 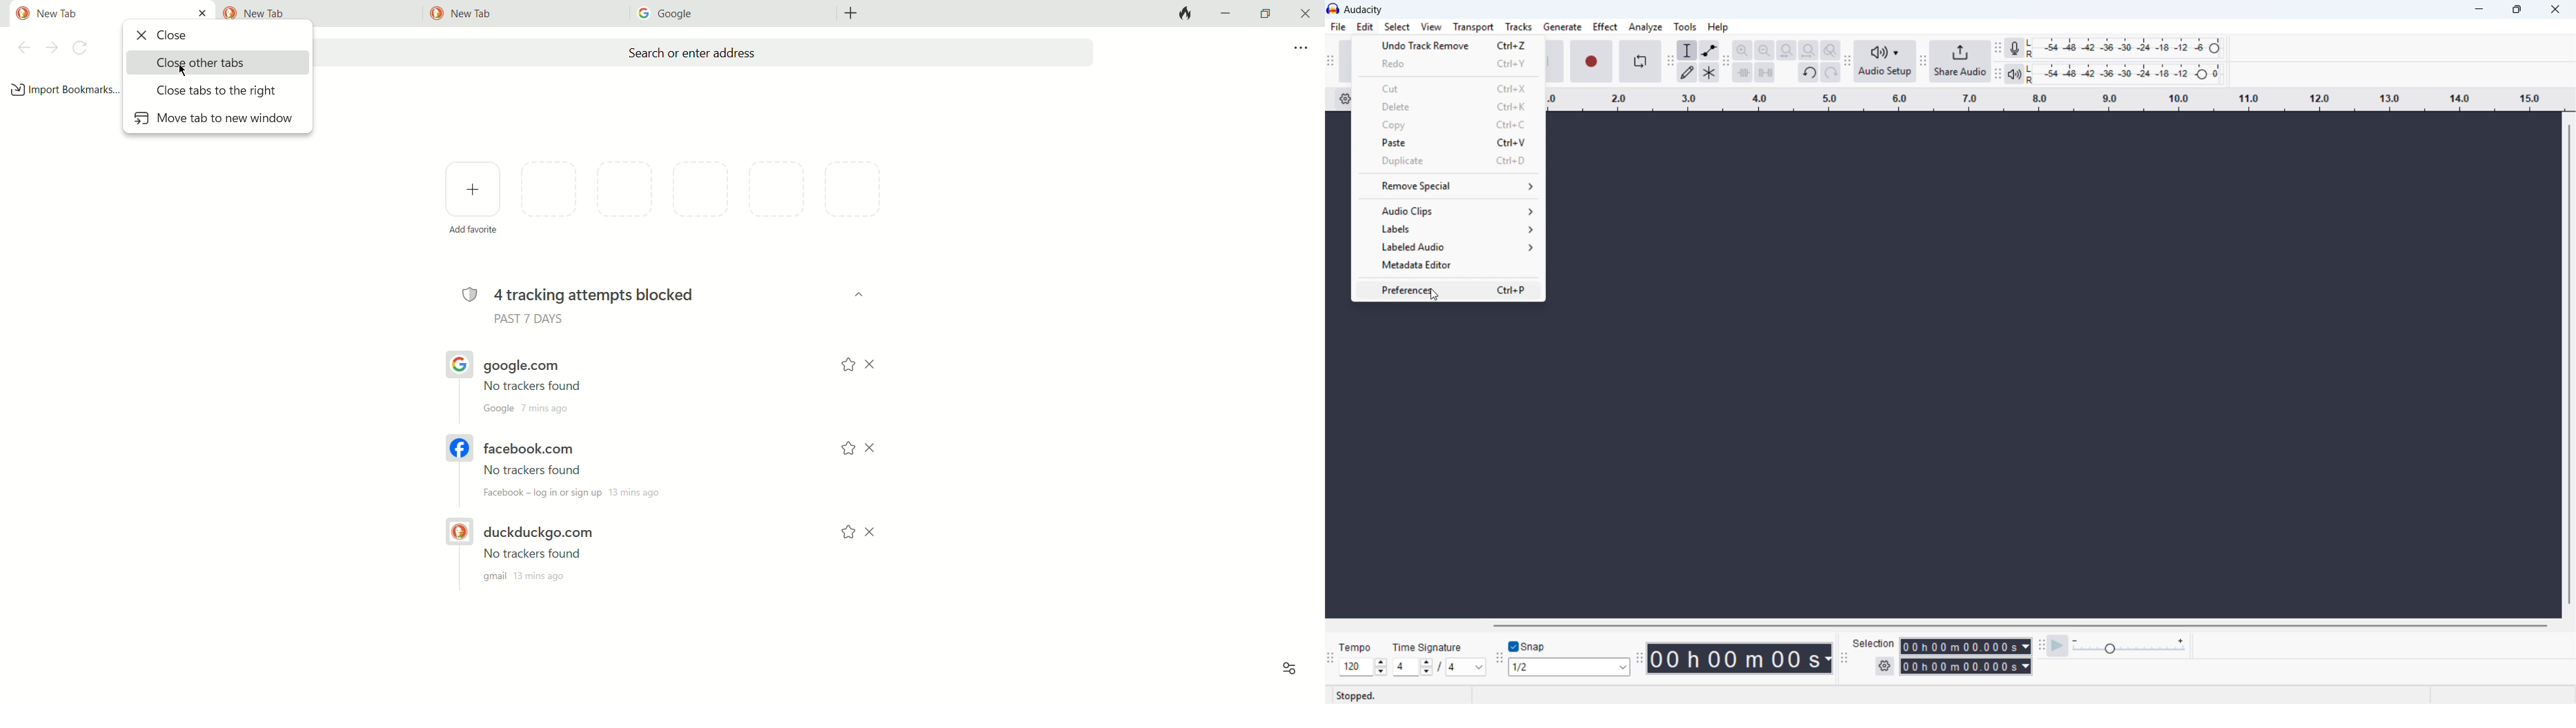 What do you see at coordinates (1264, 15) in the screenshot?
I see `maximize` at bounding box center [1264, 15].